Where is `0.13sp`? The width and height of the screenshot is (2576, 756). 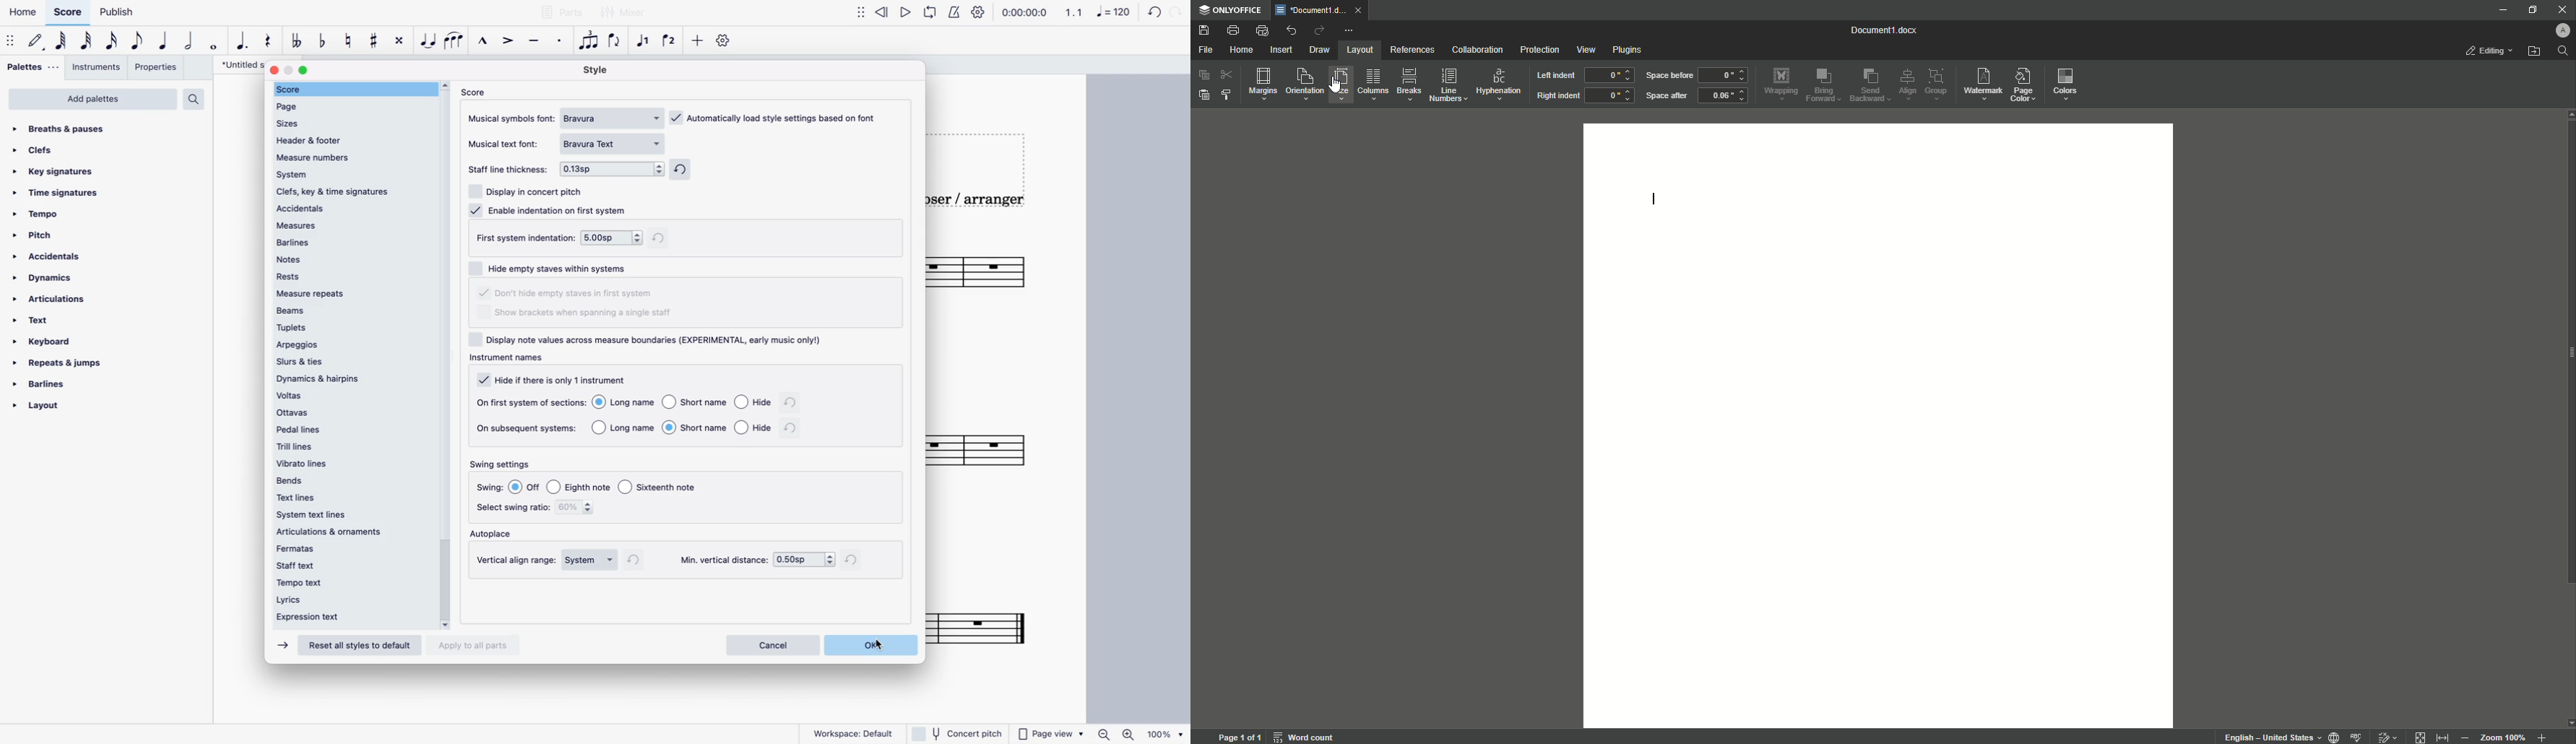
0.13sp is located at coordinates (613, 167).